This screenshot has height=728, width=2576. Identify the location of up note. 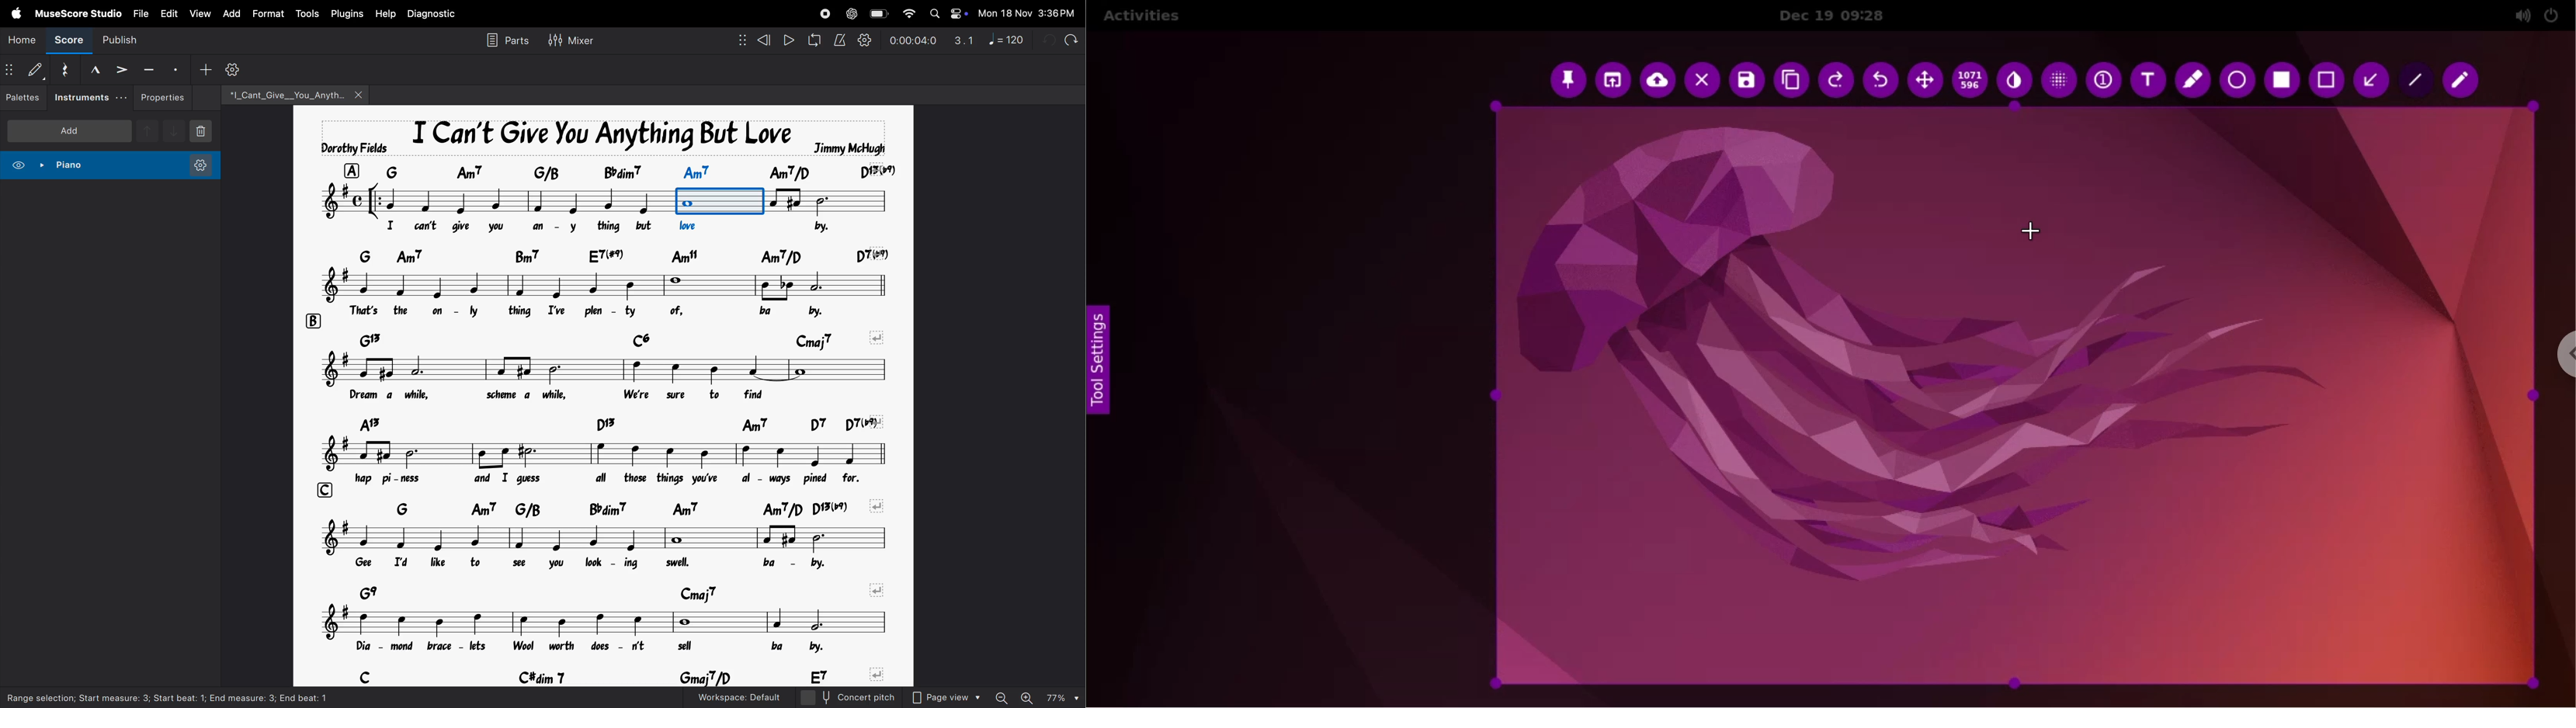
(147, 131).